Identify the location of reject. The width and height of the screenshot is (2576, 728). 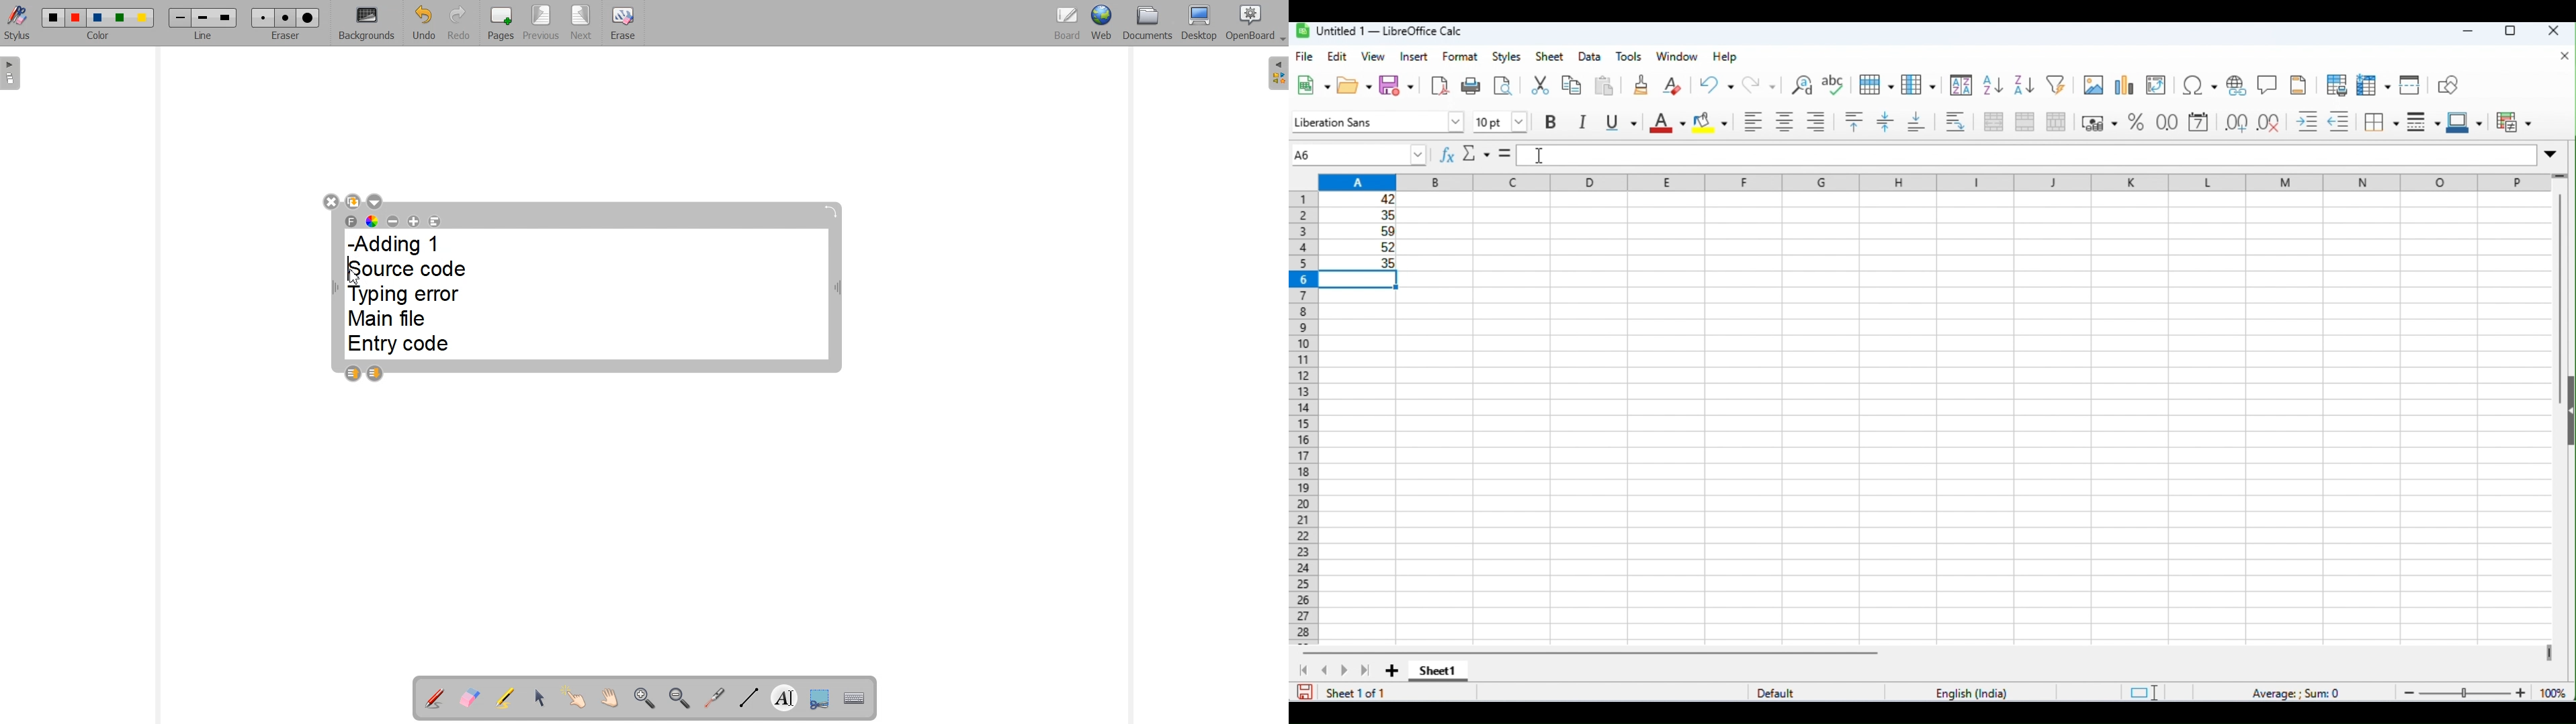
(1472, 154).